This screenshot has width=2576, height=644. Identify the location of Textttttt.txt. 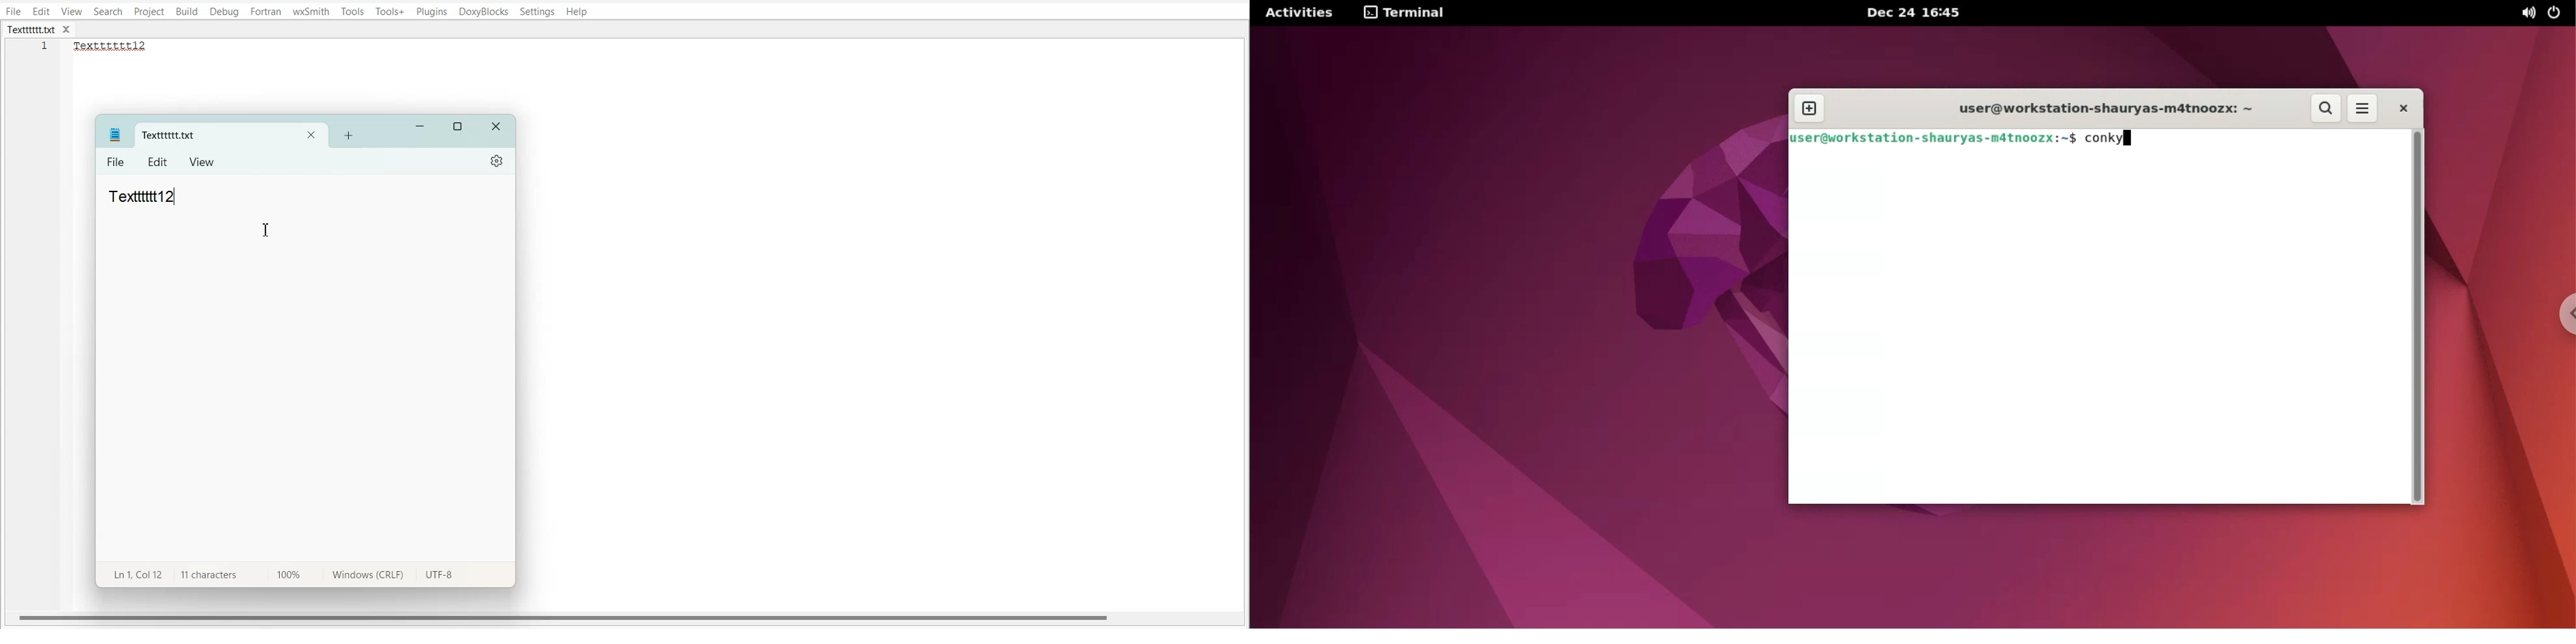
(31, 30).